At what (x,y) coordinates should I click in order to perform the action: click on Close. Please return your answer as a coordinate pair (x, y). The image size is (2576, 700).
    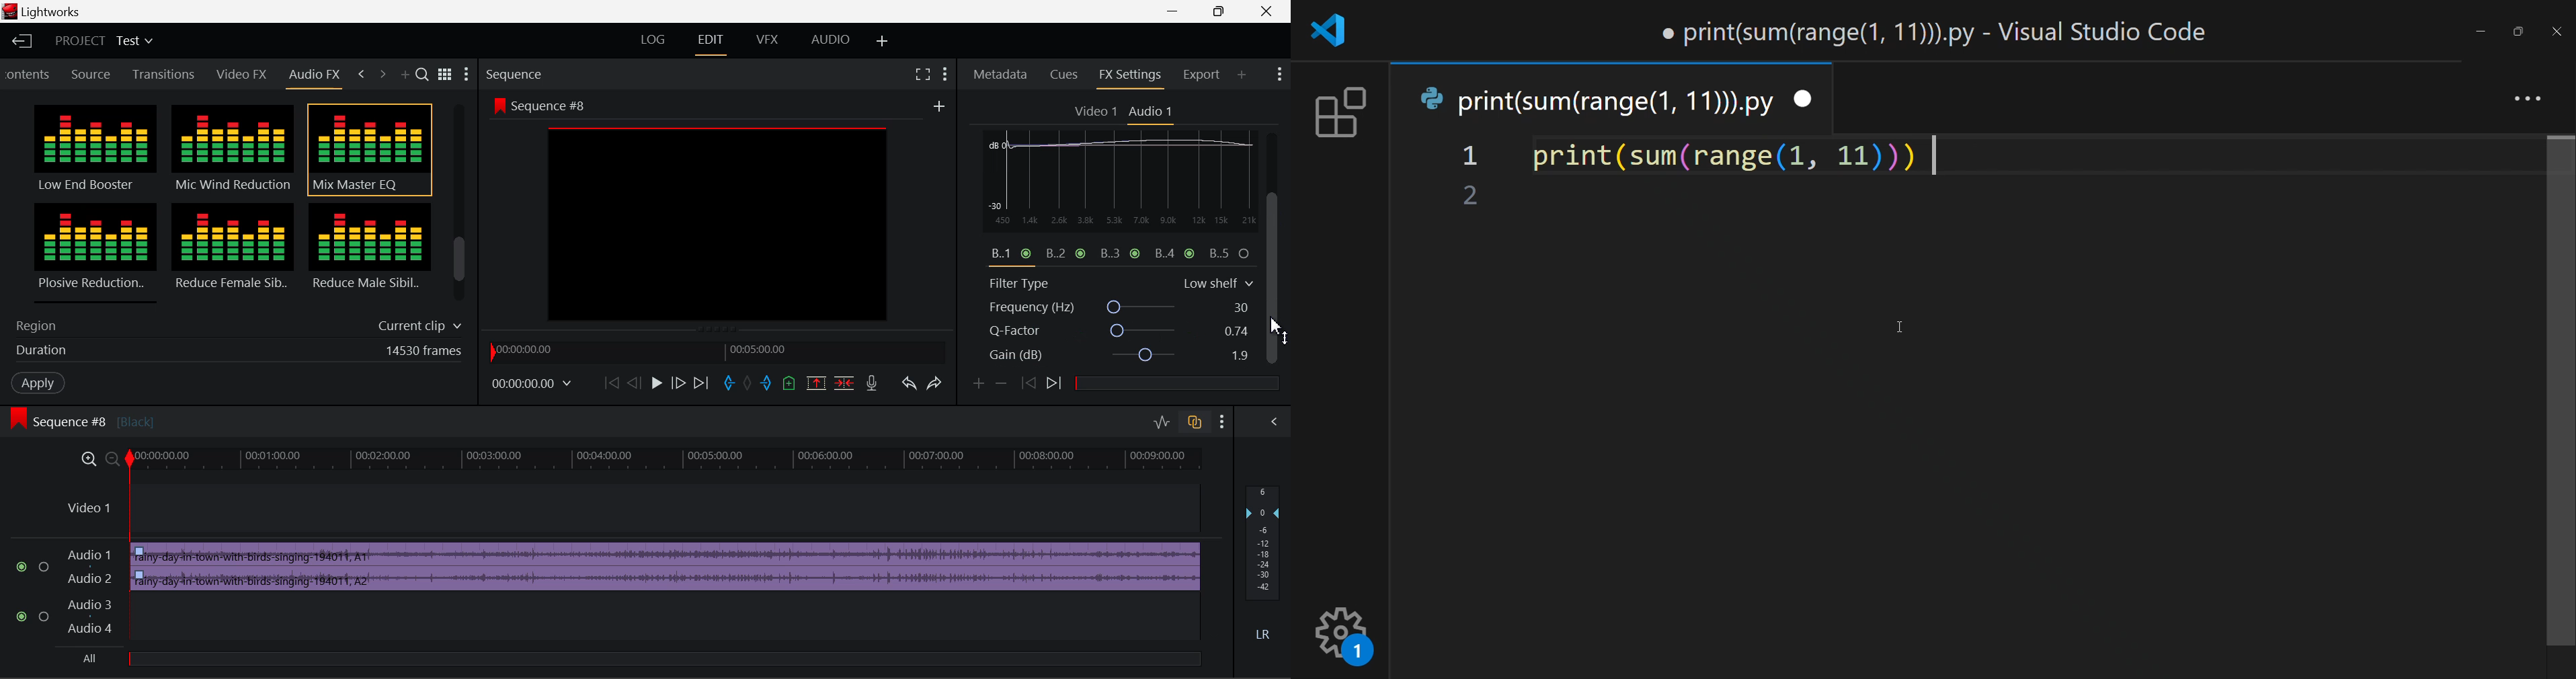
    Looking at the image, I should click on (1260, 11).